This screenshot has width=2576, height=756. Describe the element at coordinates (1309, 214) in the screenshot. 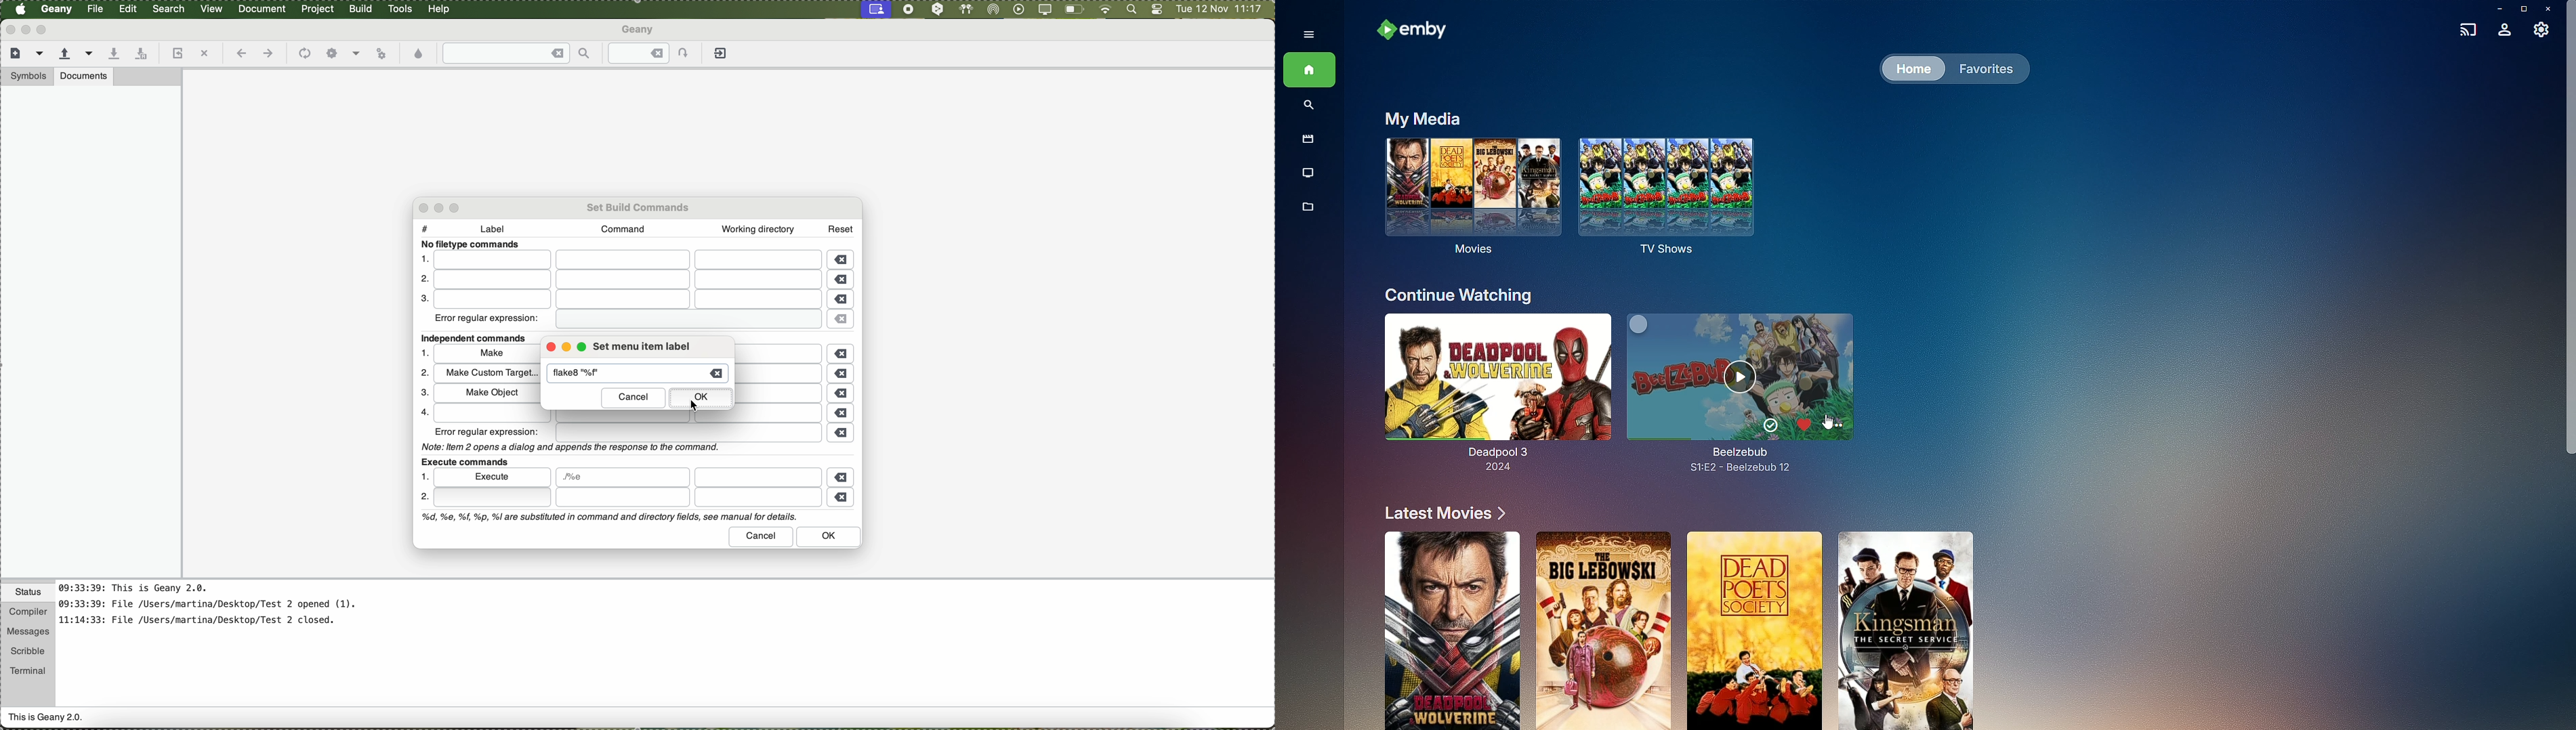

I see `Metadata` at that location.